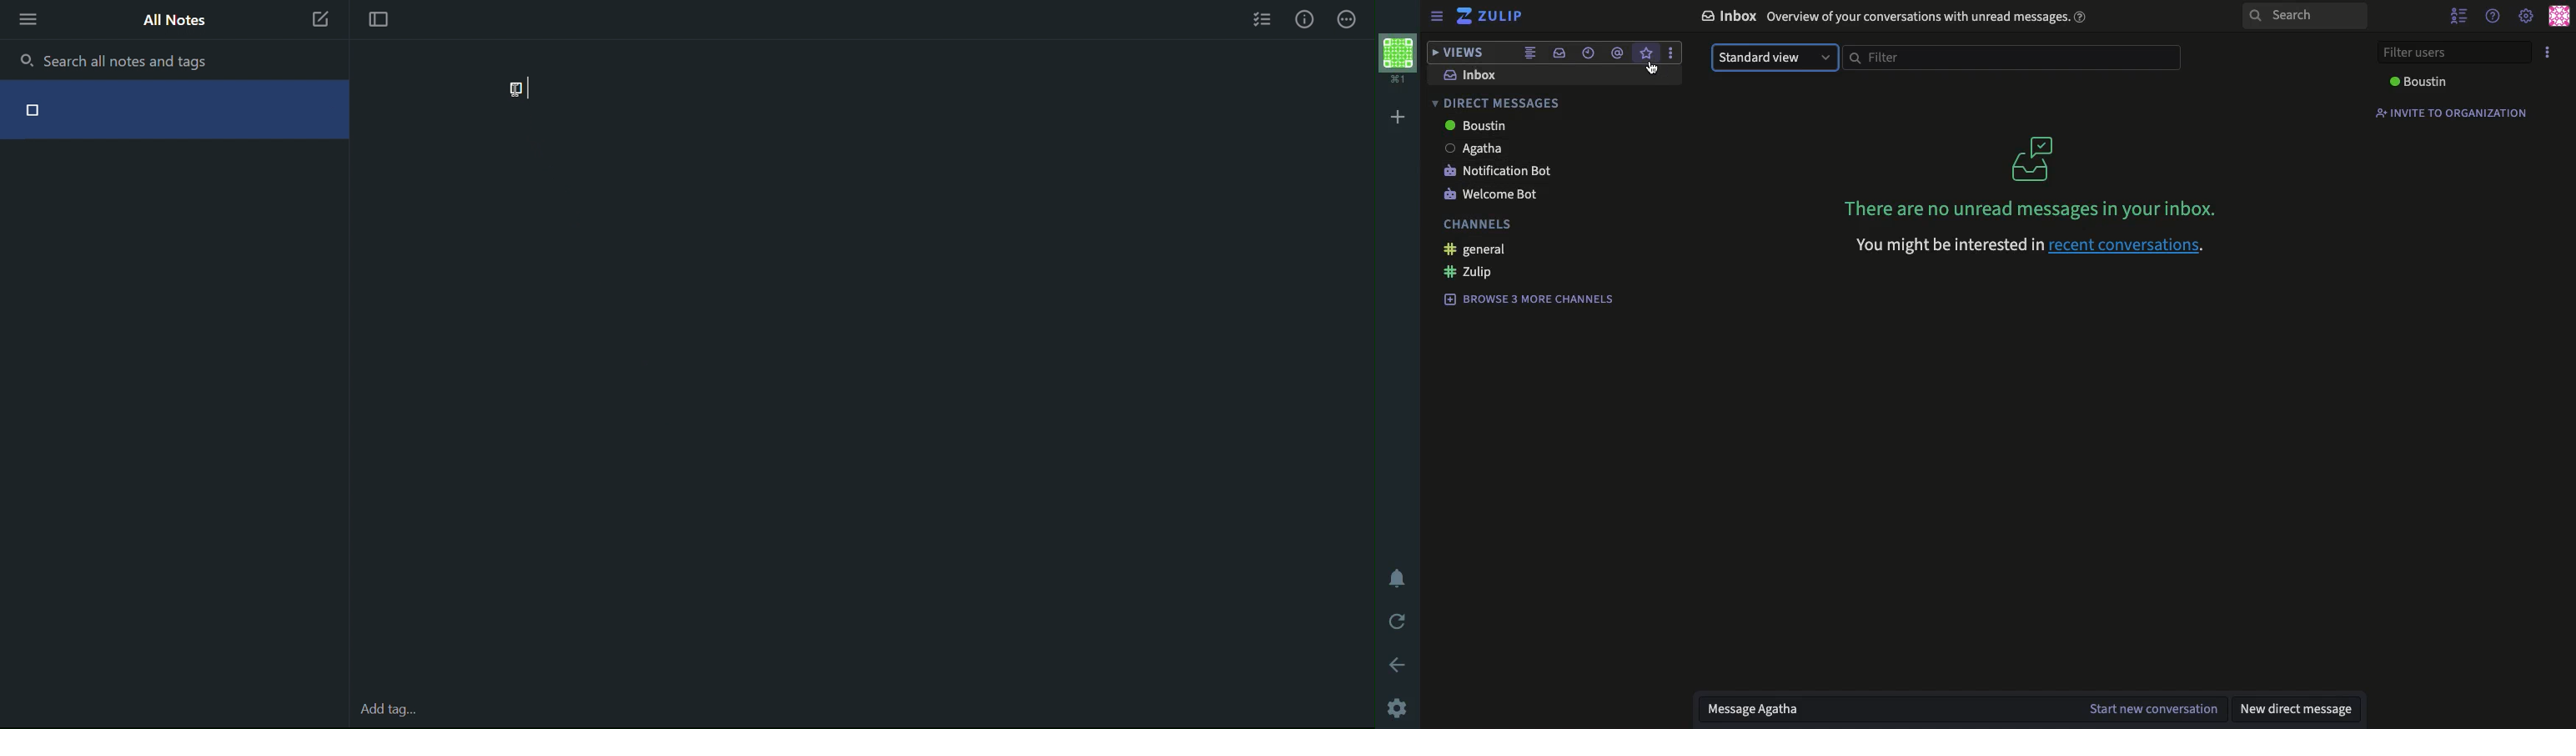 The width and height of the screenshot is (2576, 756). What do you see at coordinates (2033, 176) in the screenshot?
I see `unread messages in your inbox` at bounding box center [2033, 176].